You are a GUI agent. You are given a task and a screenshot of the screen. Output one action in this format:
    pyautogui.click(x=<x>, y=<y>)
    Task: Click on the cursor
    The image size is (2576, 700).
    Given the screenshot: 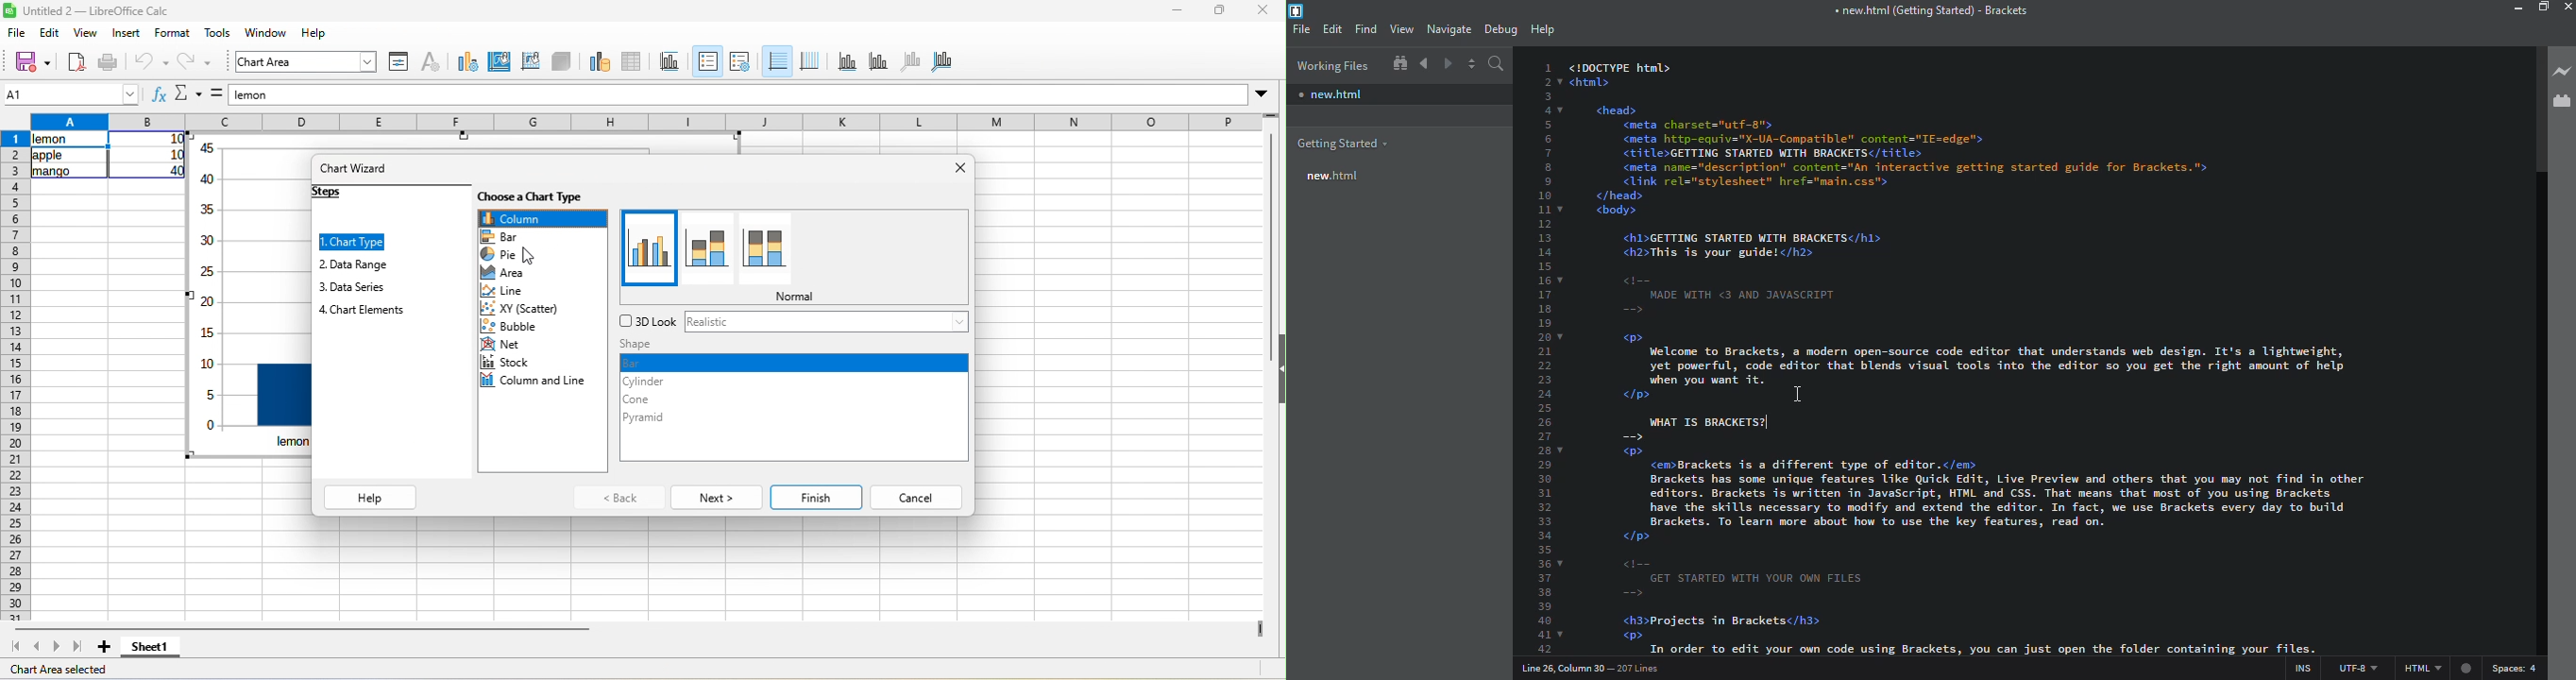 What is the action you would take?
    pyautogui.click(x=1794, y=395)
    